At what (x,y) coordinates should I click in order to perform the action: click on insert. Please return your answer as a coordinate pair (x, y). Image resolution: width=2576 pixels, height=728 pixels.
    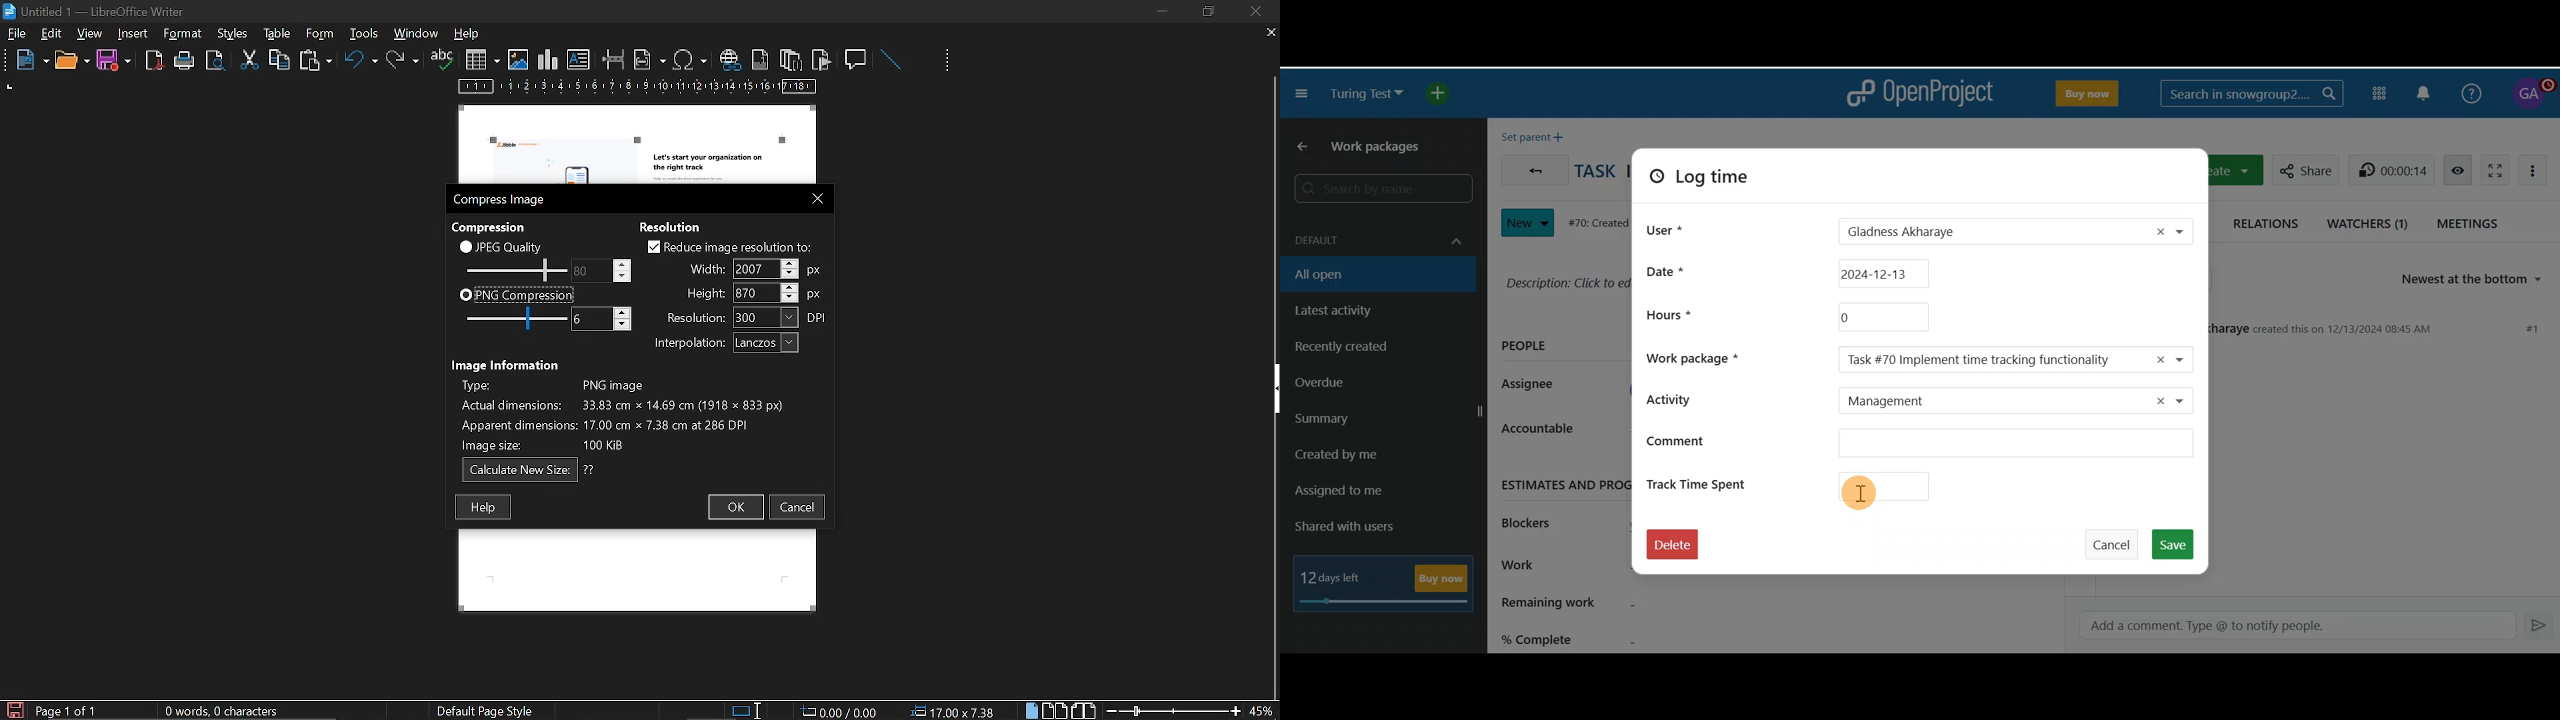
    Looking at the image, I should click on (134, 34).